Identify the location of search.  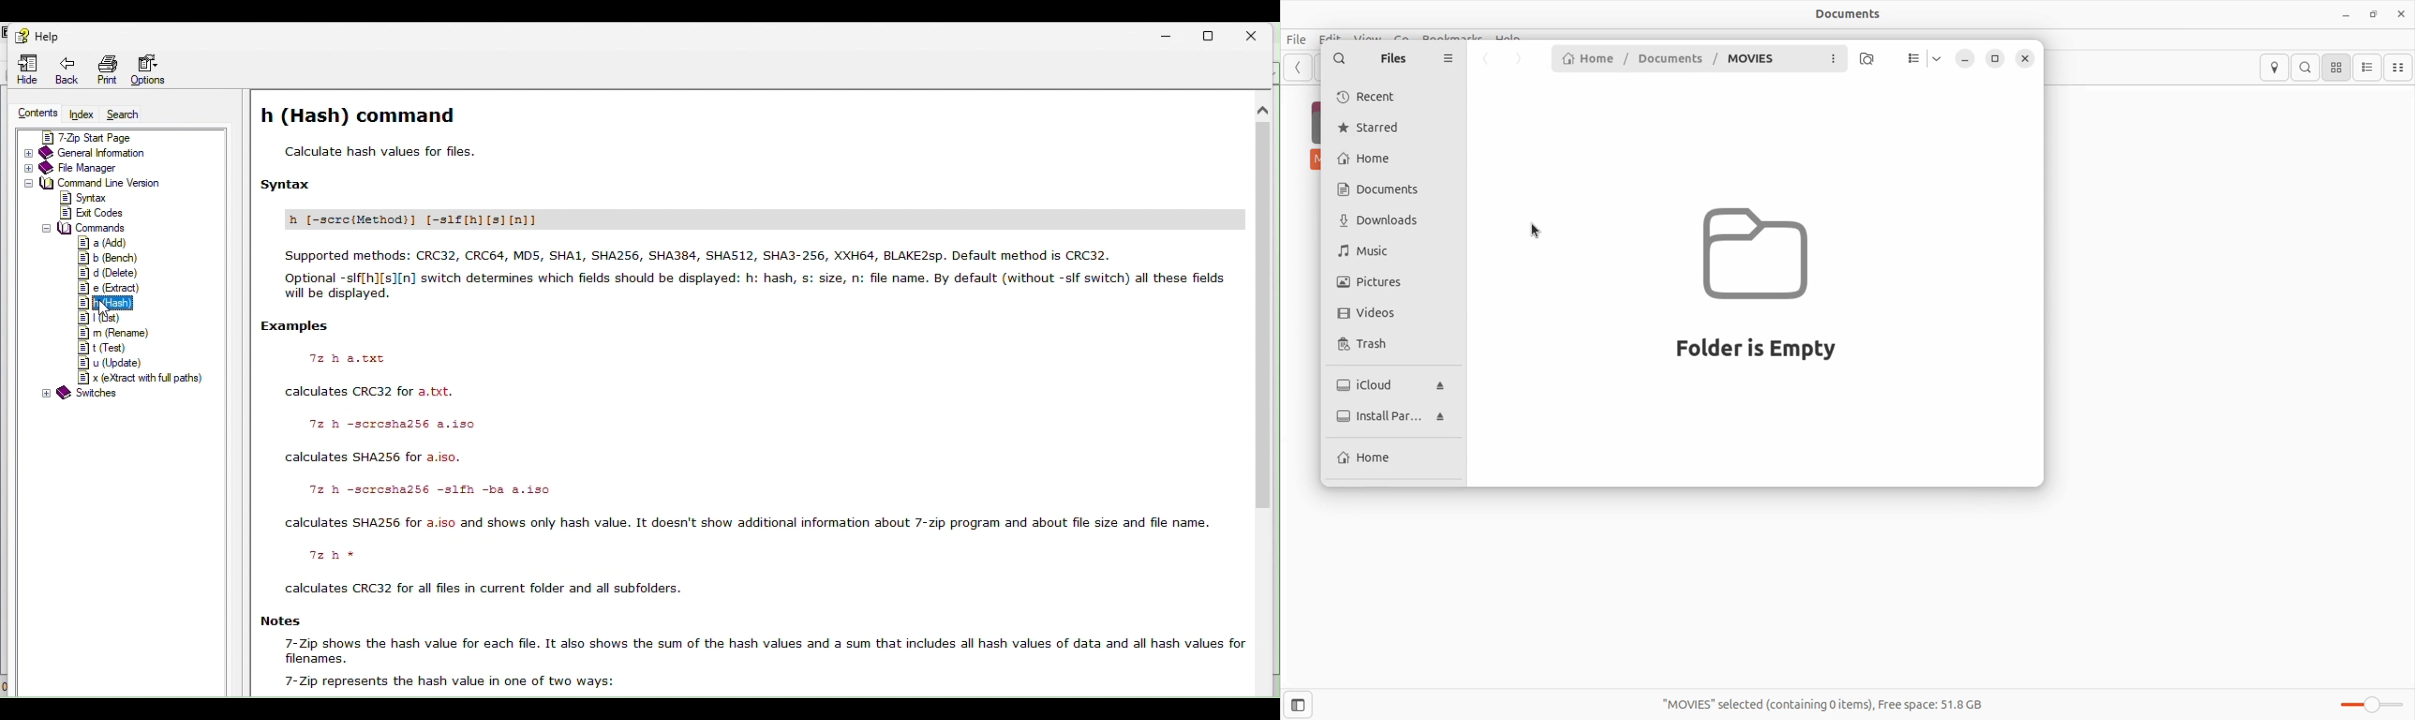
(2306, 67).